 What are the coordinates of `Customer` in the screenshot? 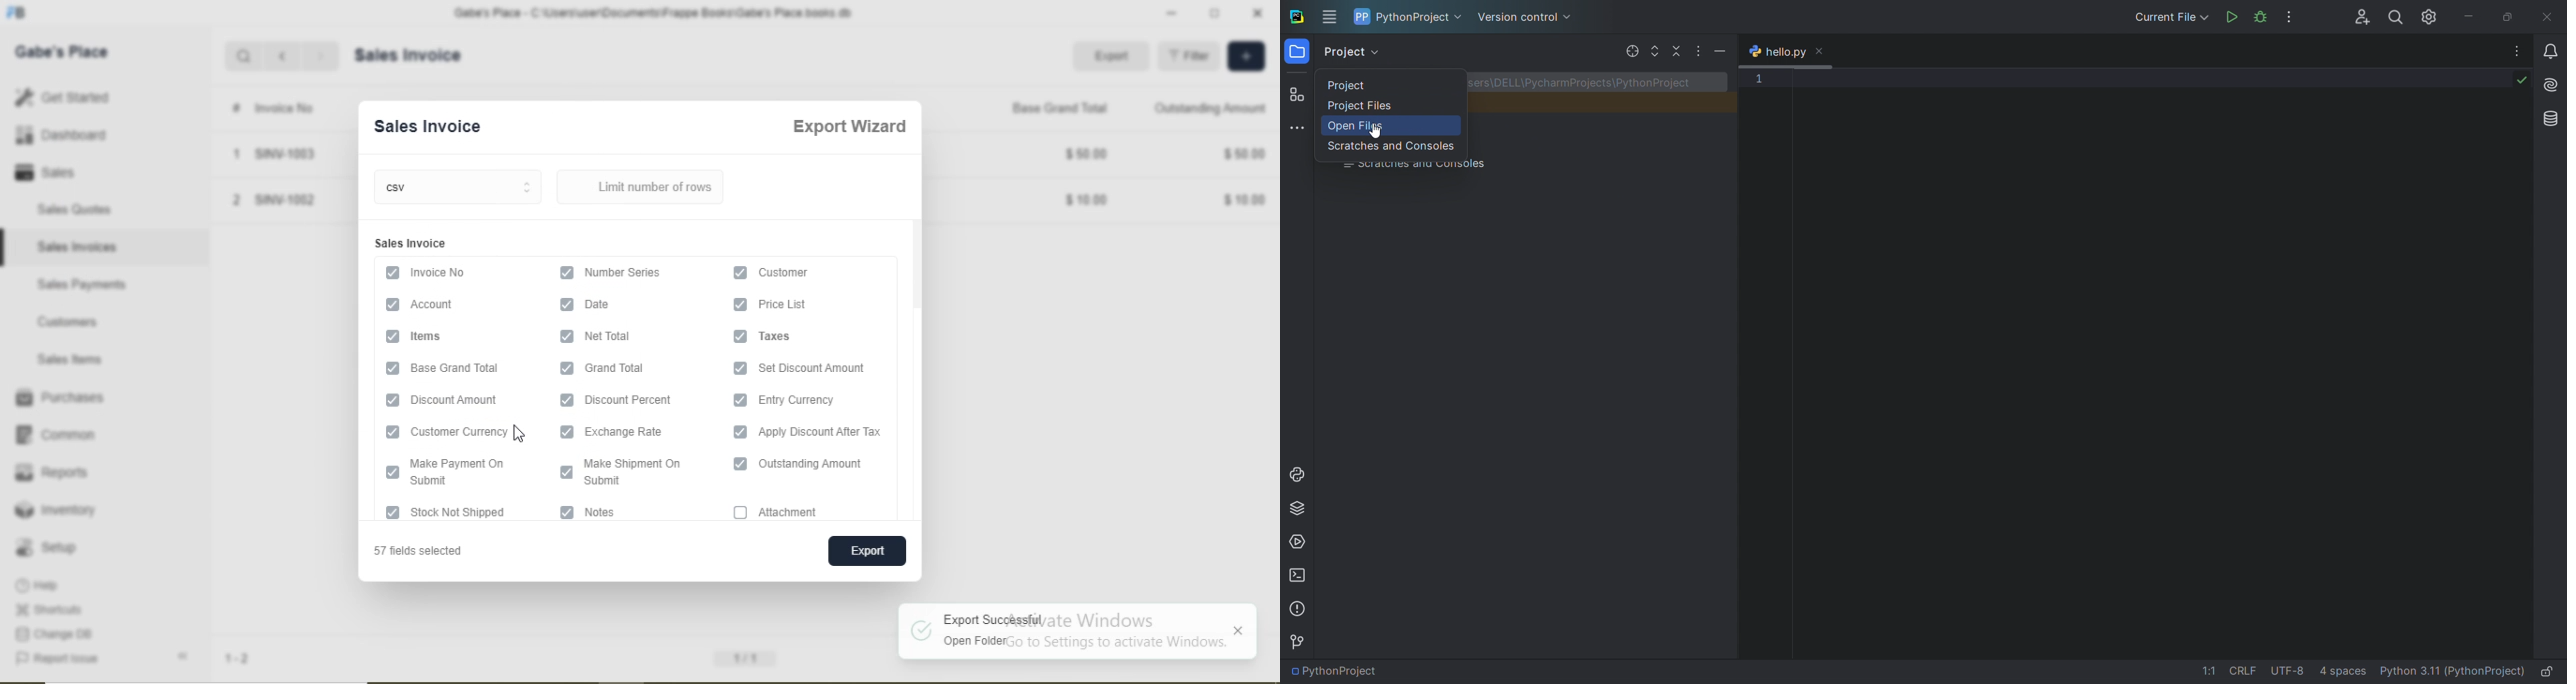 It's located at (788, 273).